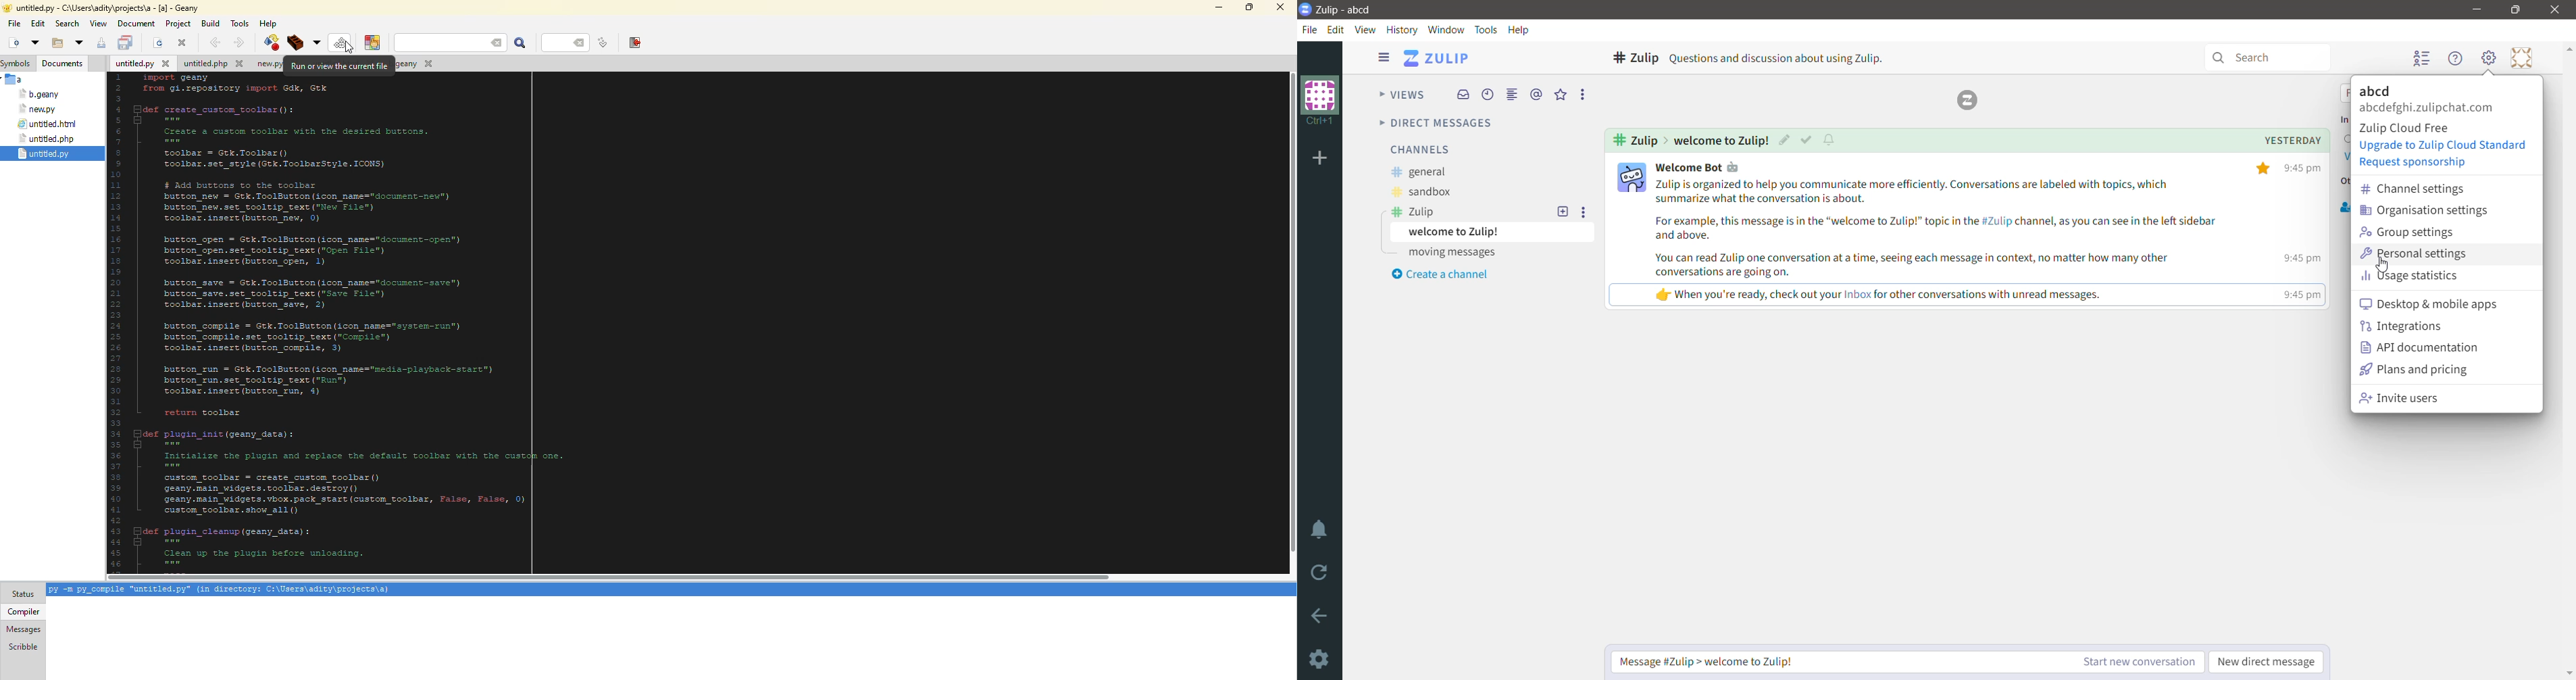 Image resolution: width=2576 pixels, height=700 pixels. What do you see at coordinates (1440, 59) in the screenshot?
I see `ZULIP(Application Name)` at bounding box center [1440, 59].